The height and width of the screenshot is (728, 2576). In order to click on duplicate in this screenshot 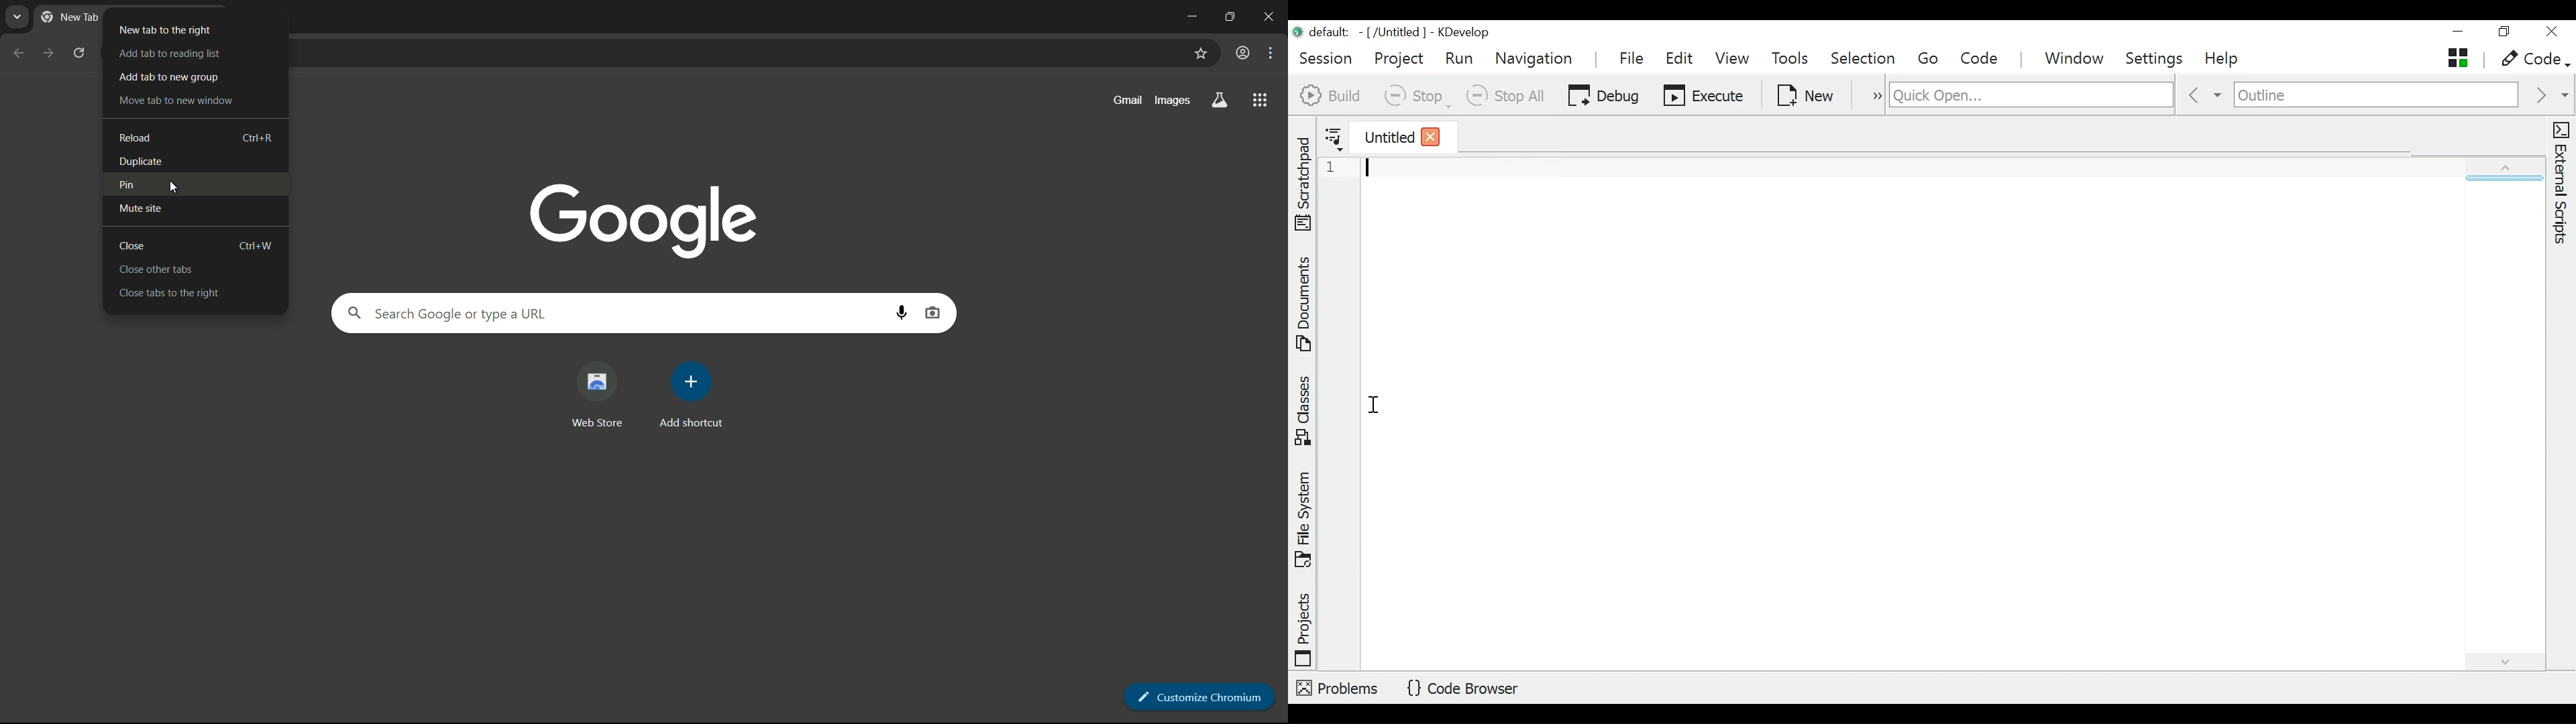, I will do `click(140, 162)`.